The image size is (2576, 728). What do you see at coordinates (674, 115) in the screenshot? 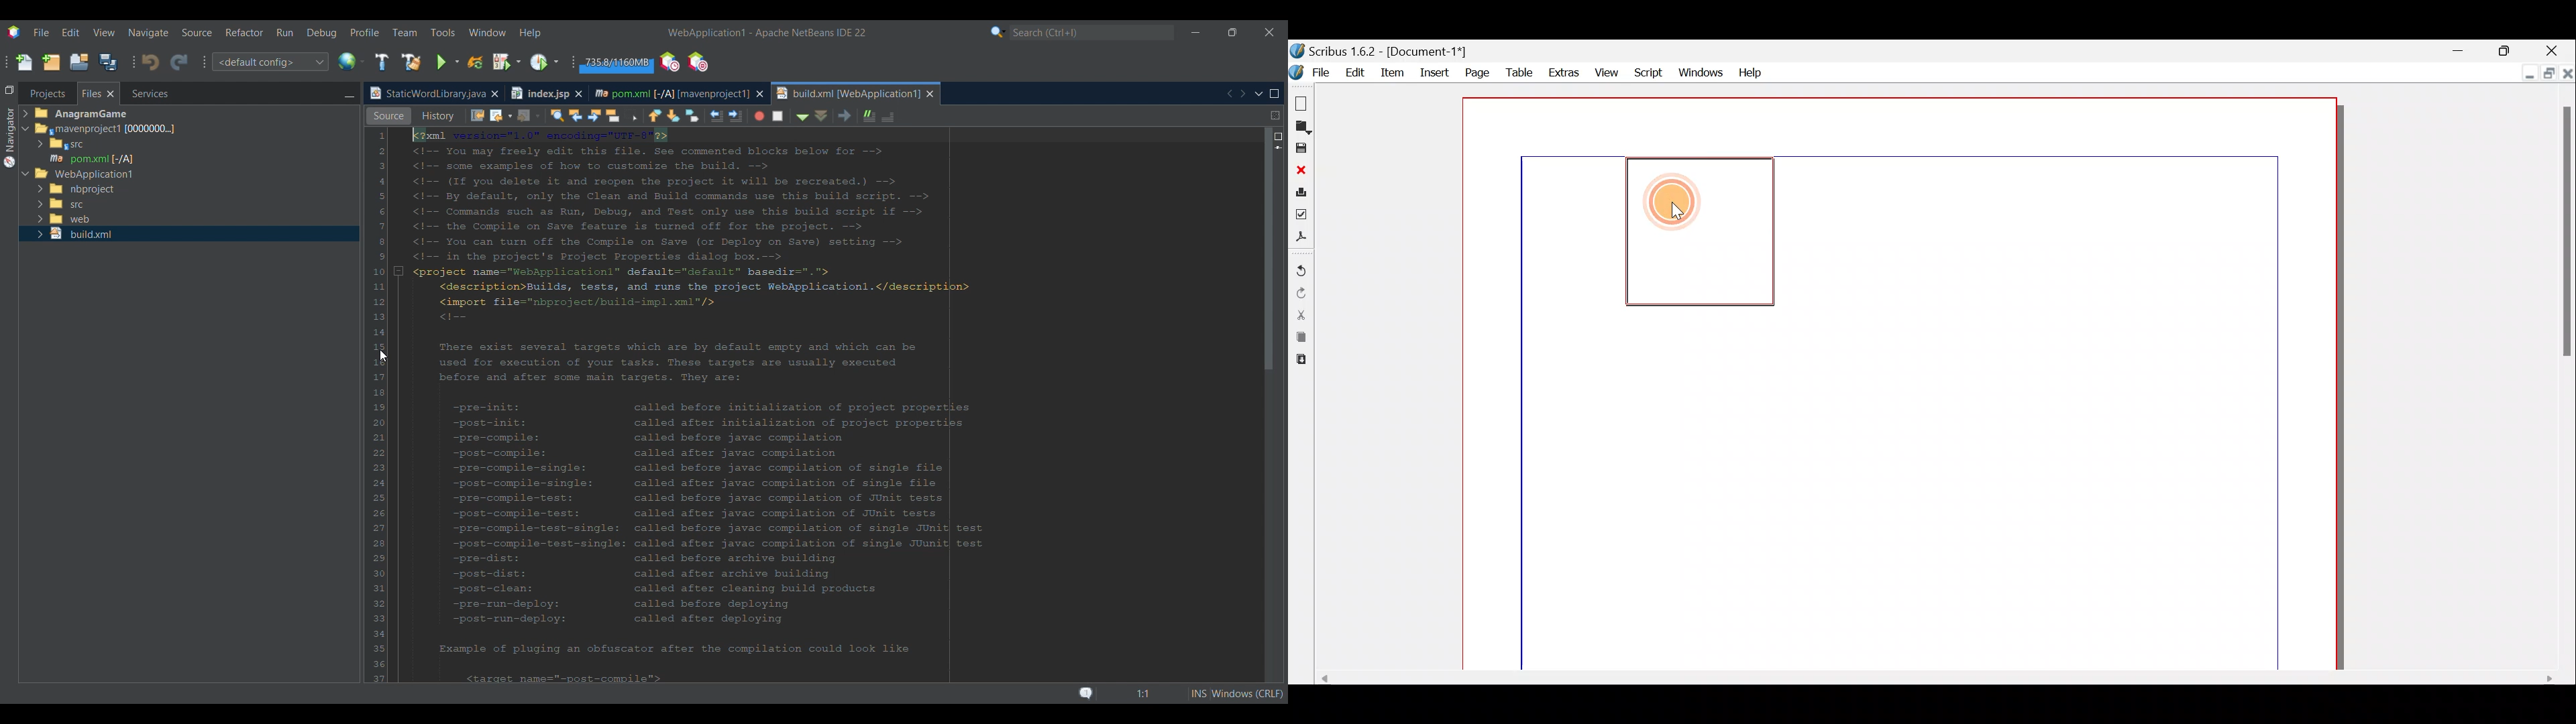
I see `Find selection` at bounding box center [674, 115].